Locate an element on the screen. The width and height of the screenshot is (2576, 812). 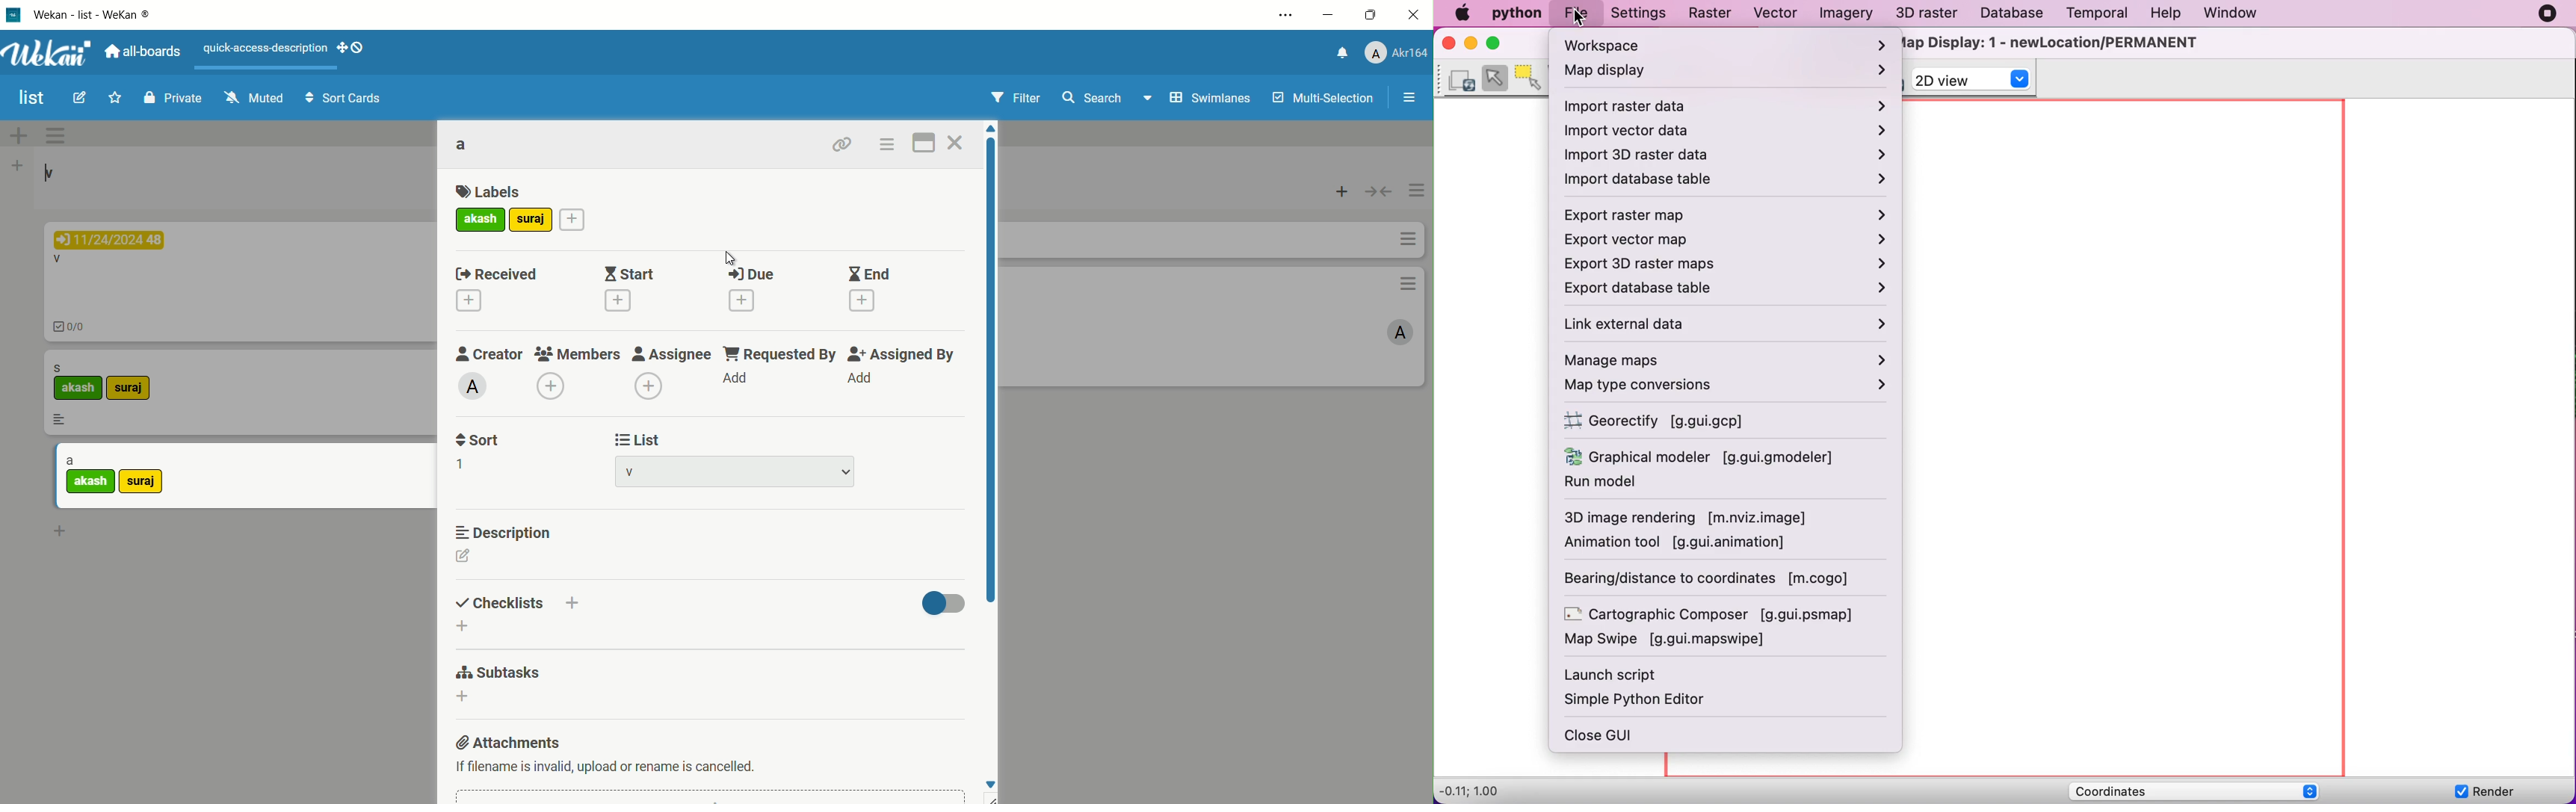
members is located at coordinates (583, 355).